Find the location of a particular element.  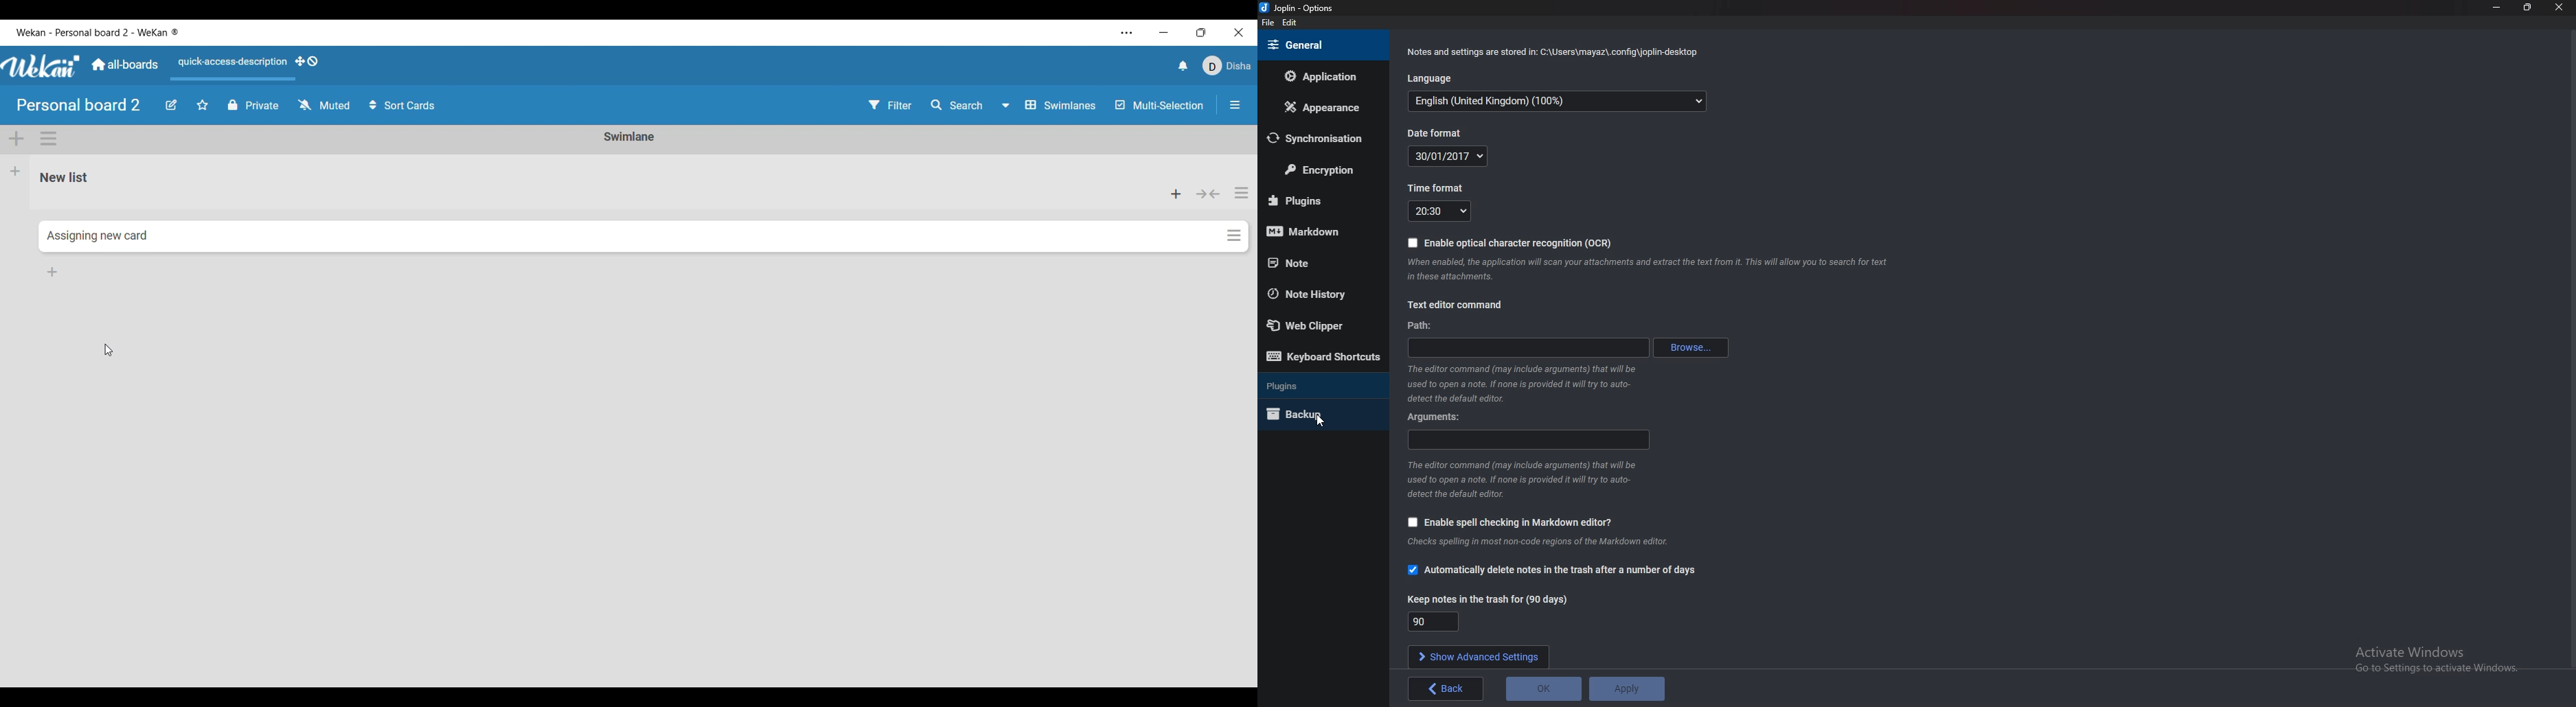

Enable O C R is located at coordinates (1508, 242).